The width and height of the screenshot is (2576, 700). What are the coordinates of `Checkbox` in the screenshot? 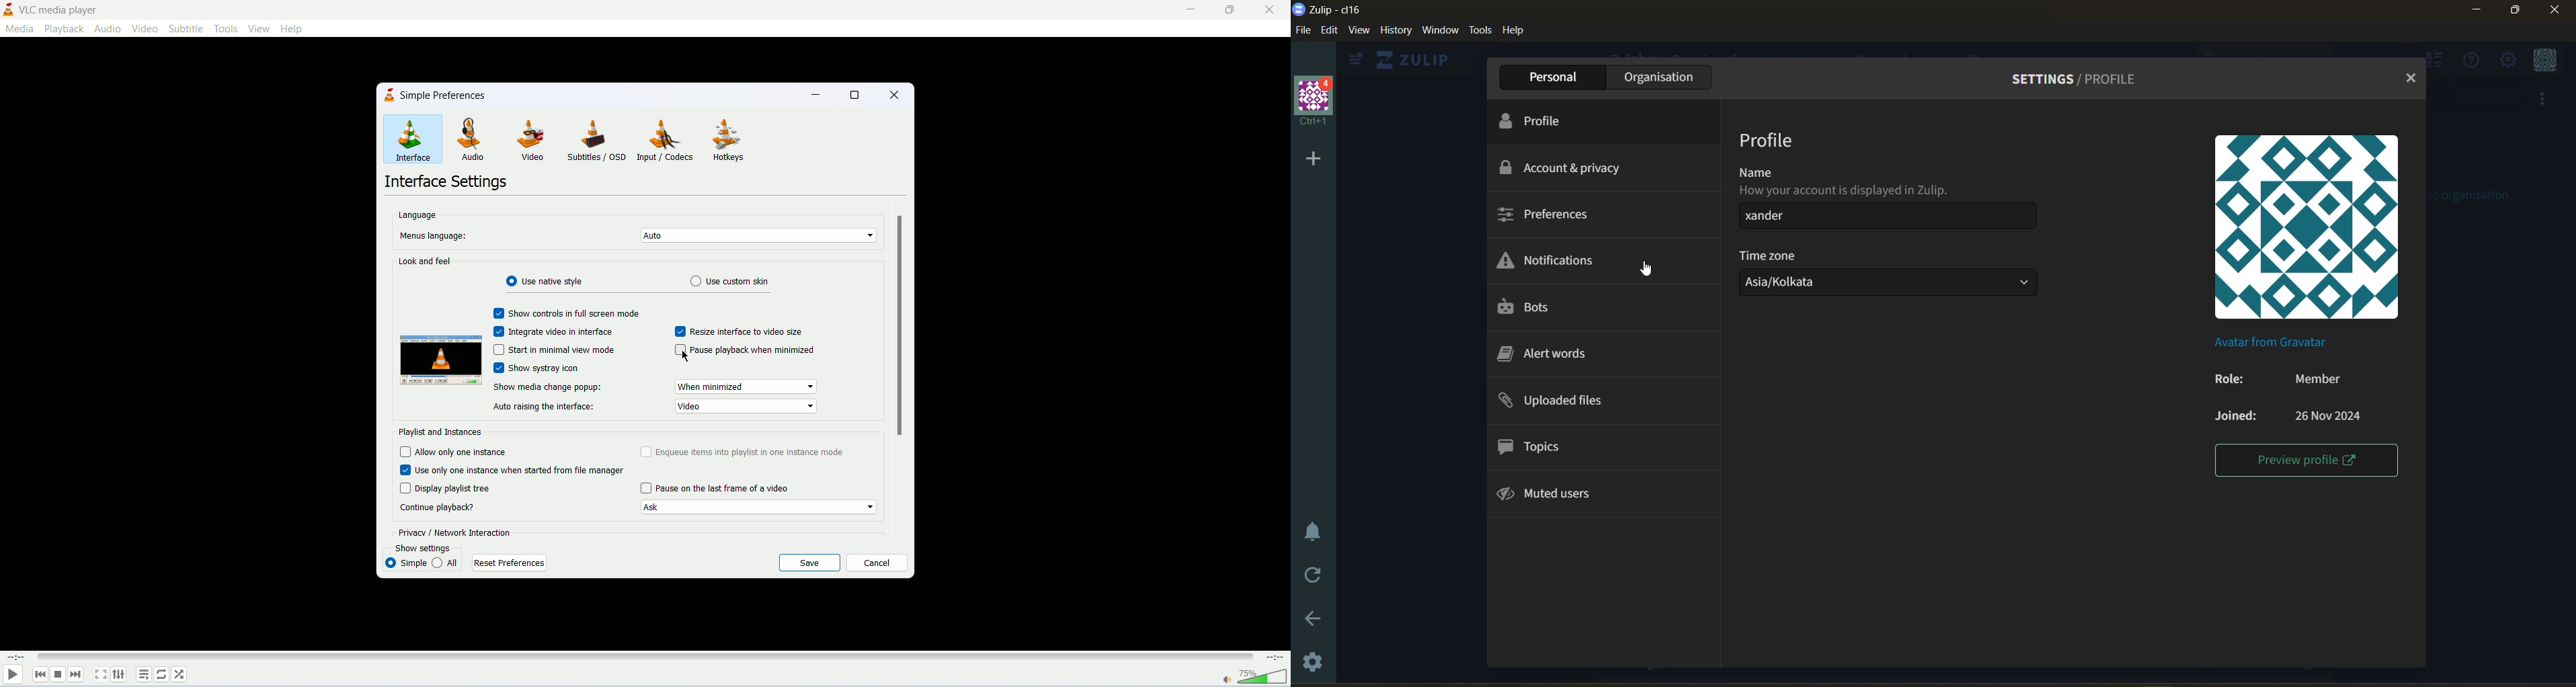 It's located at (499, 330).